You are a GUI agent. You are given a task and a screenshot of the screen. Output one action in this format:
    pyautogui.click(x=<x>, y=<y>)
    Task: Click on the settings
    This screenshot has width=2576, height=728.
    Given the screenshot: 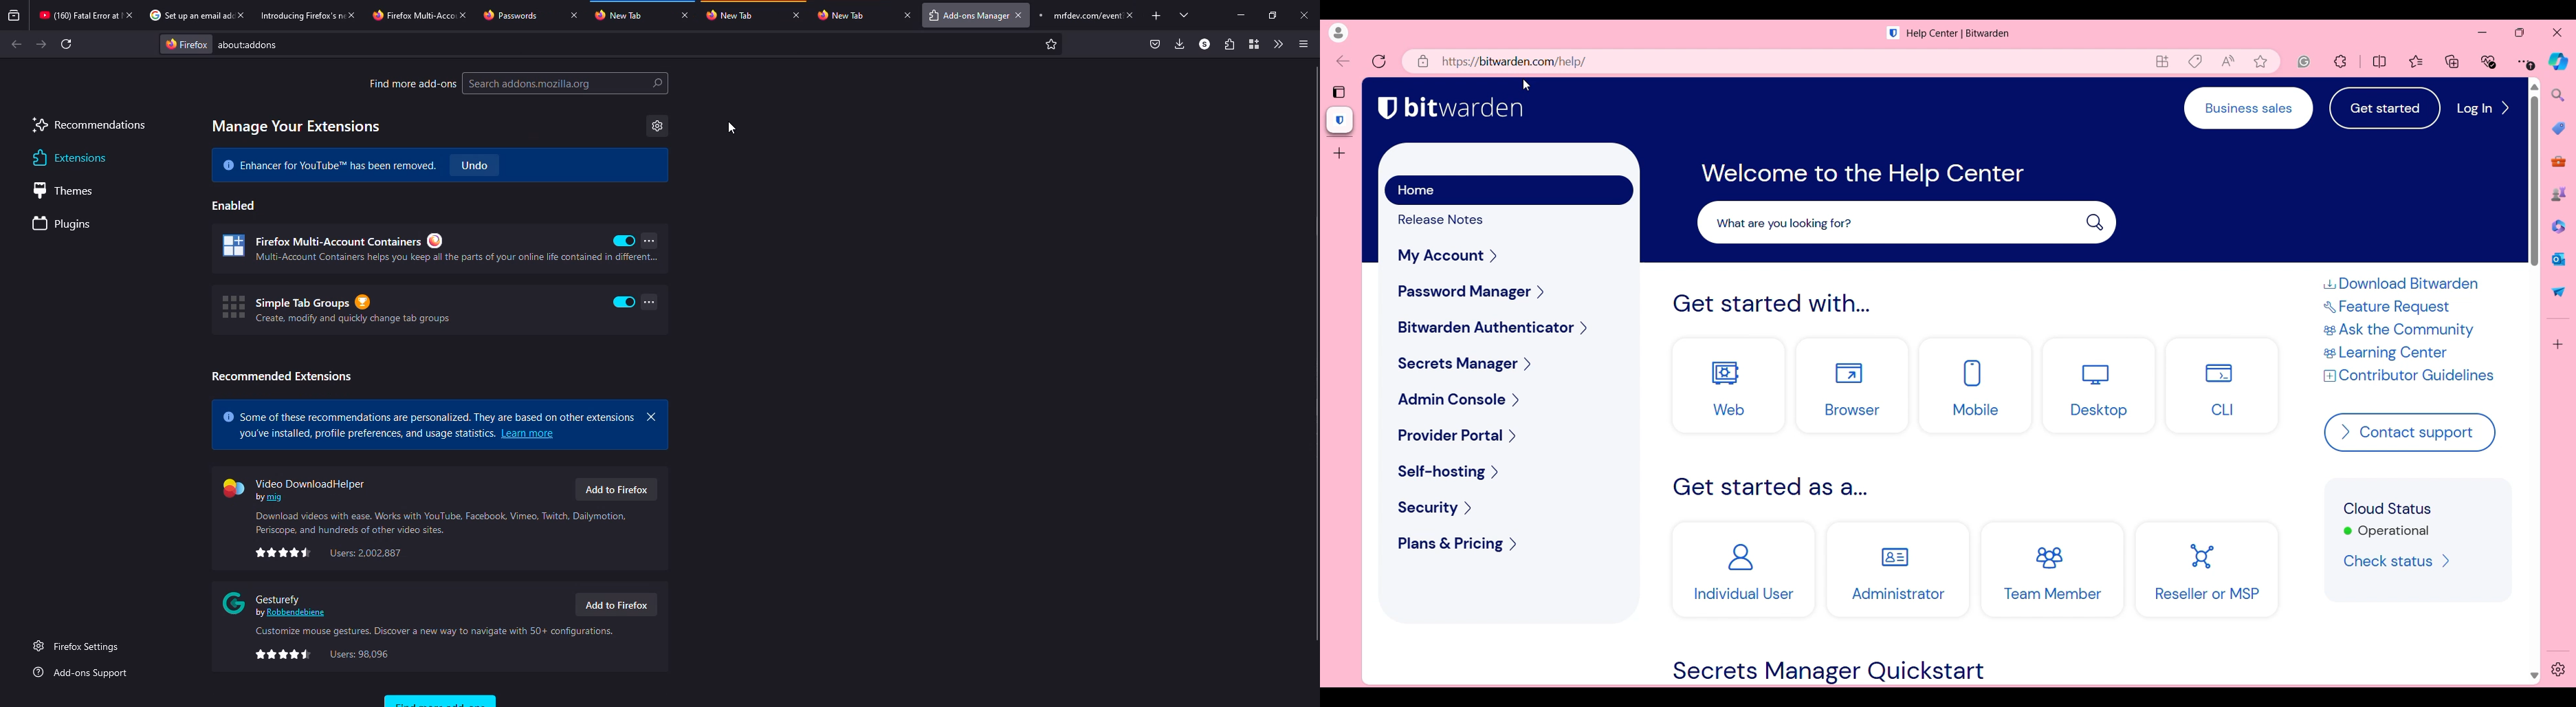 What is the action you would take?
    pyautogui.click(x=657, y=126)
    